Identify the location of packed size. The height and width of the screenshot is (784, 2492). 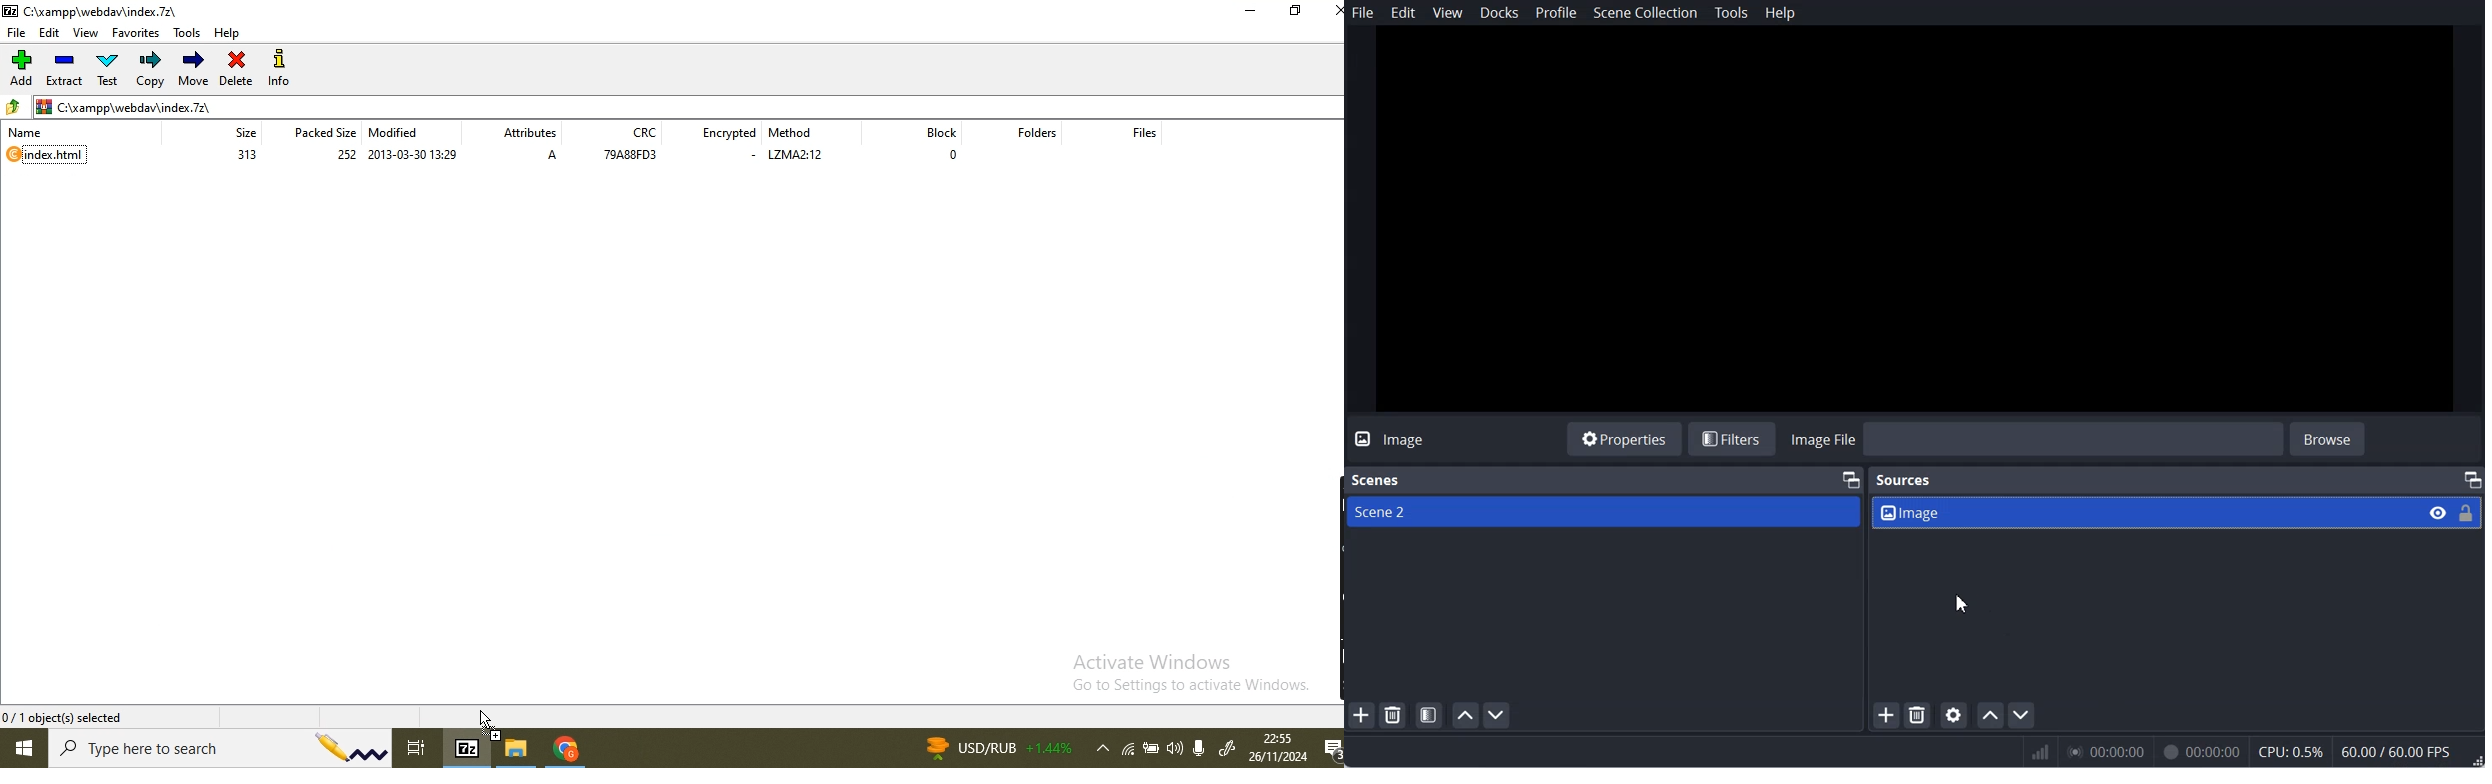
(320, 132).